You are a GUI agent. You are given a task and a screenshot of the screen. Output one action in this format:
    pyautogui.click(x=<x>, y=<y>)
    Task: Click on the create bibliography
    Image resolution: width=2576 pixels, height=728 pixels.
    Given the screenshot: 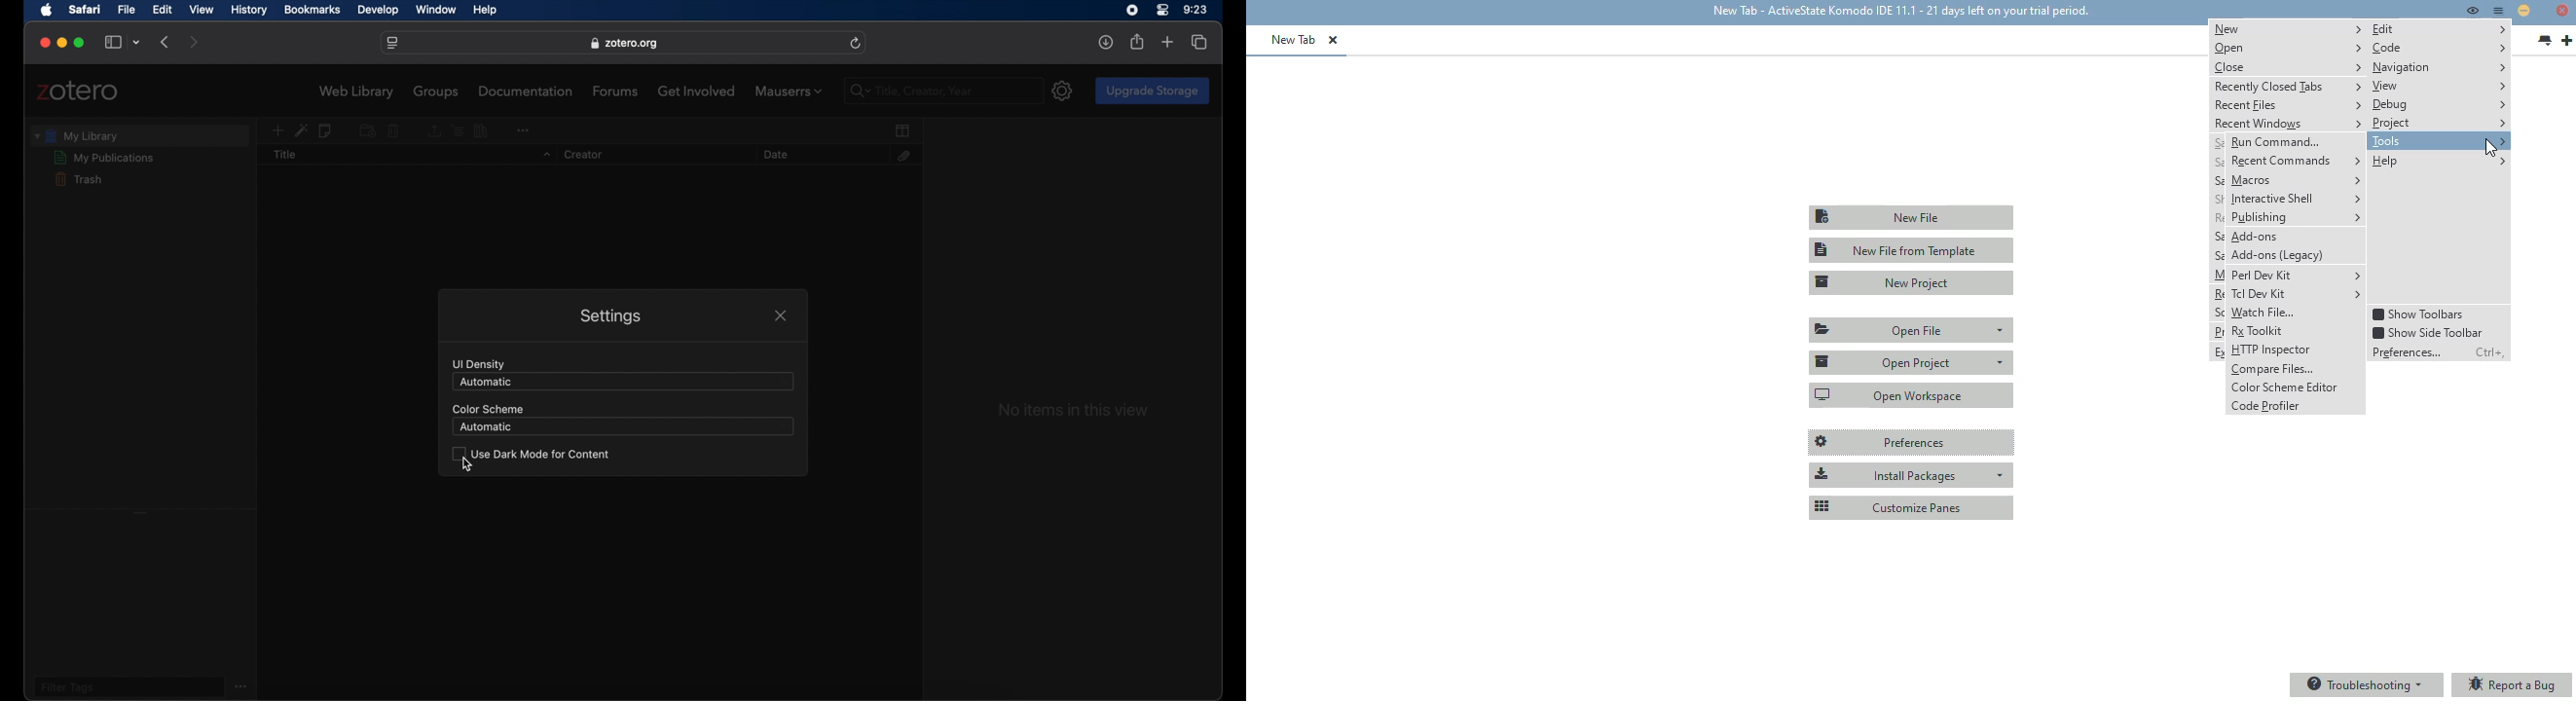 What is the action you would take?
    pyautogui.click(x=482, y=130)
    